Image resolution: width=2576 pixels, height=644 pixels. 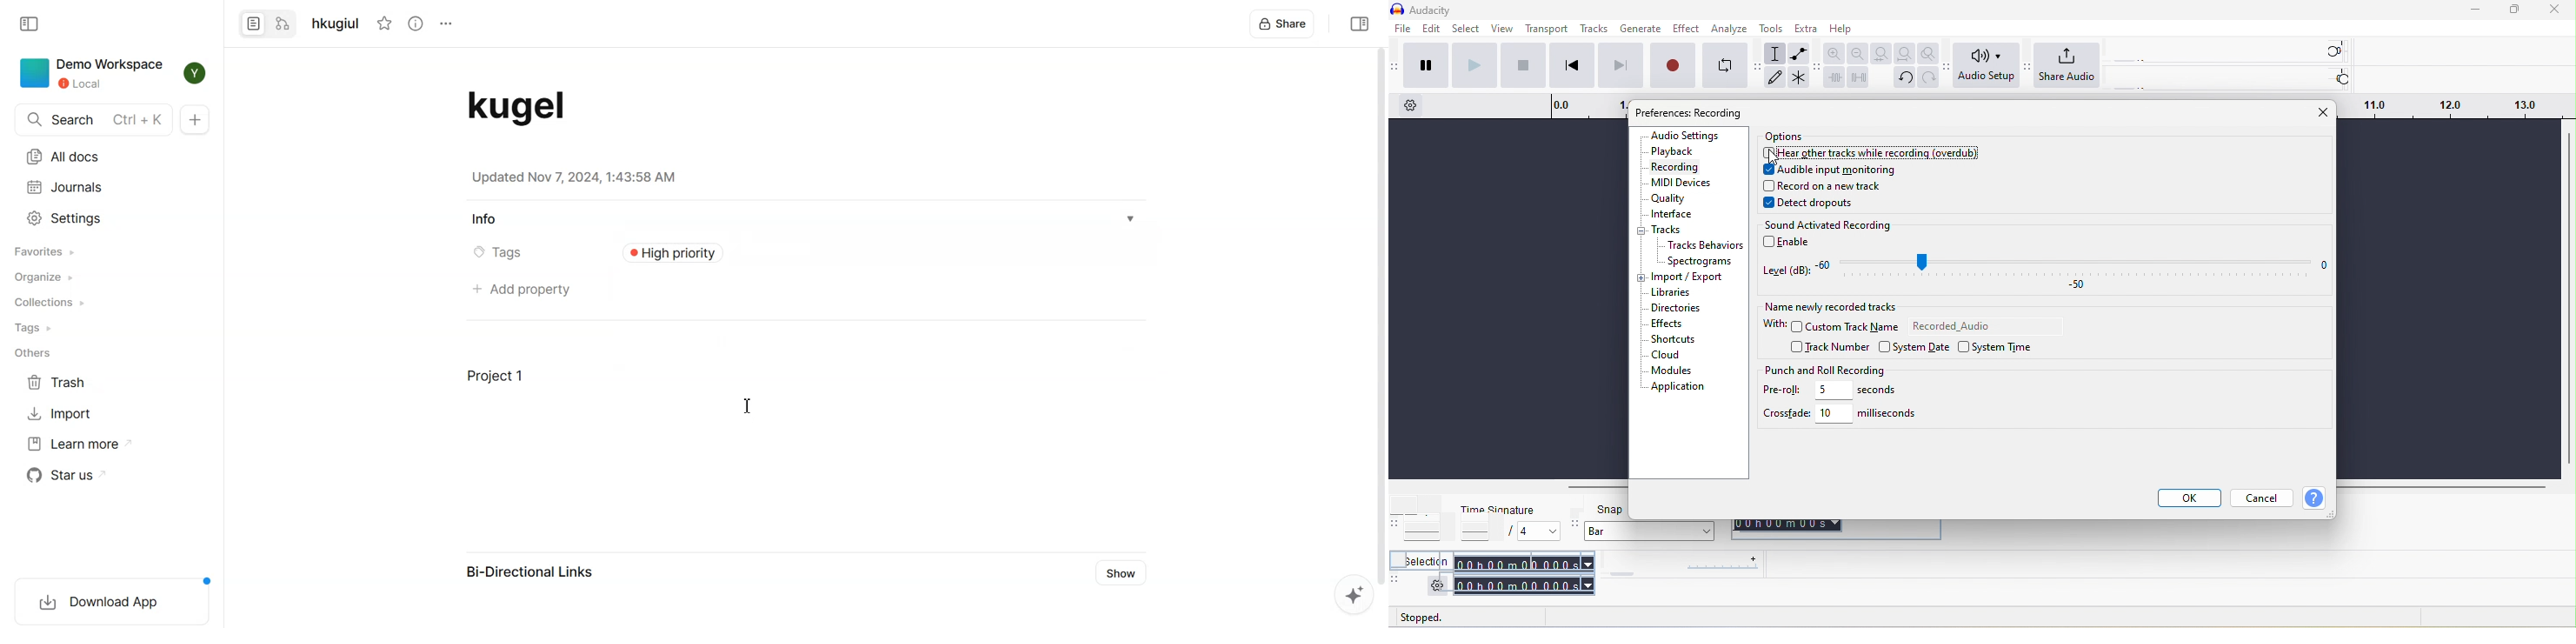 I want to click on 5 seconds, so click(x=1863, y=391).